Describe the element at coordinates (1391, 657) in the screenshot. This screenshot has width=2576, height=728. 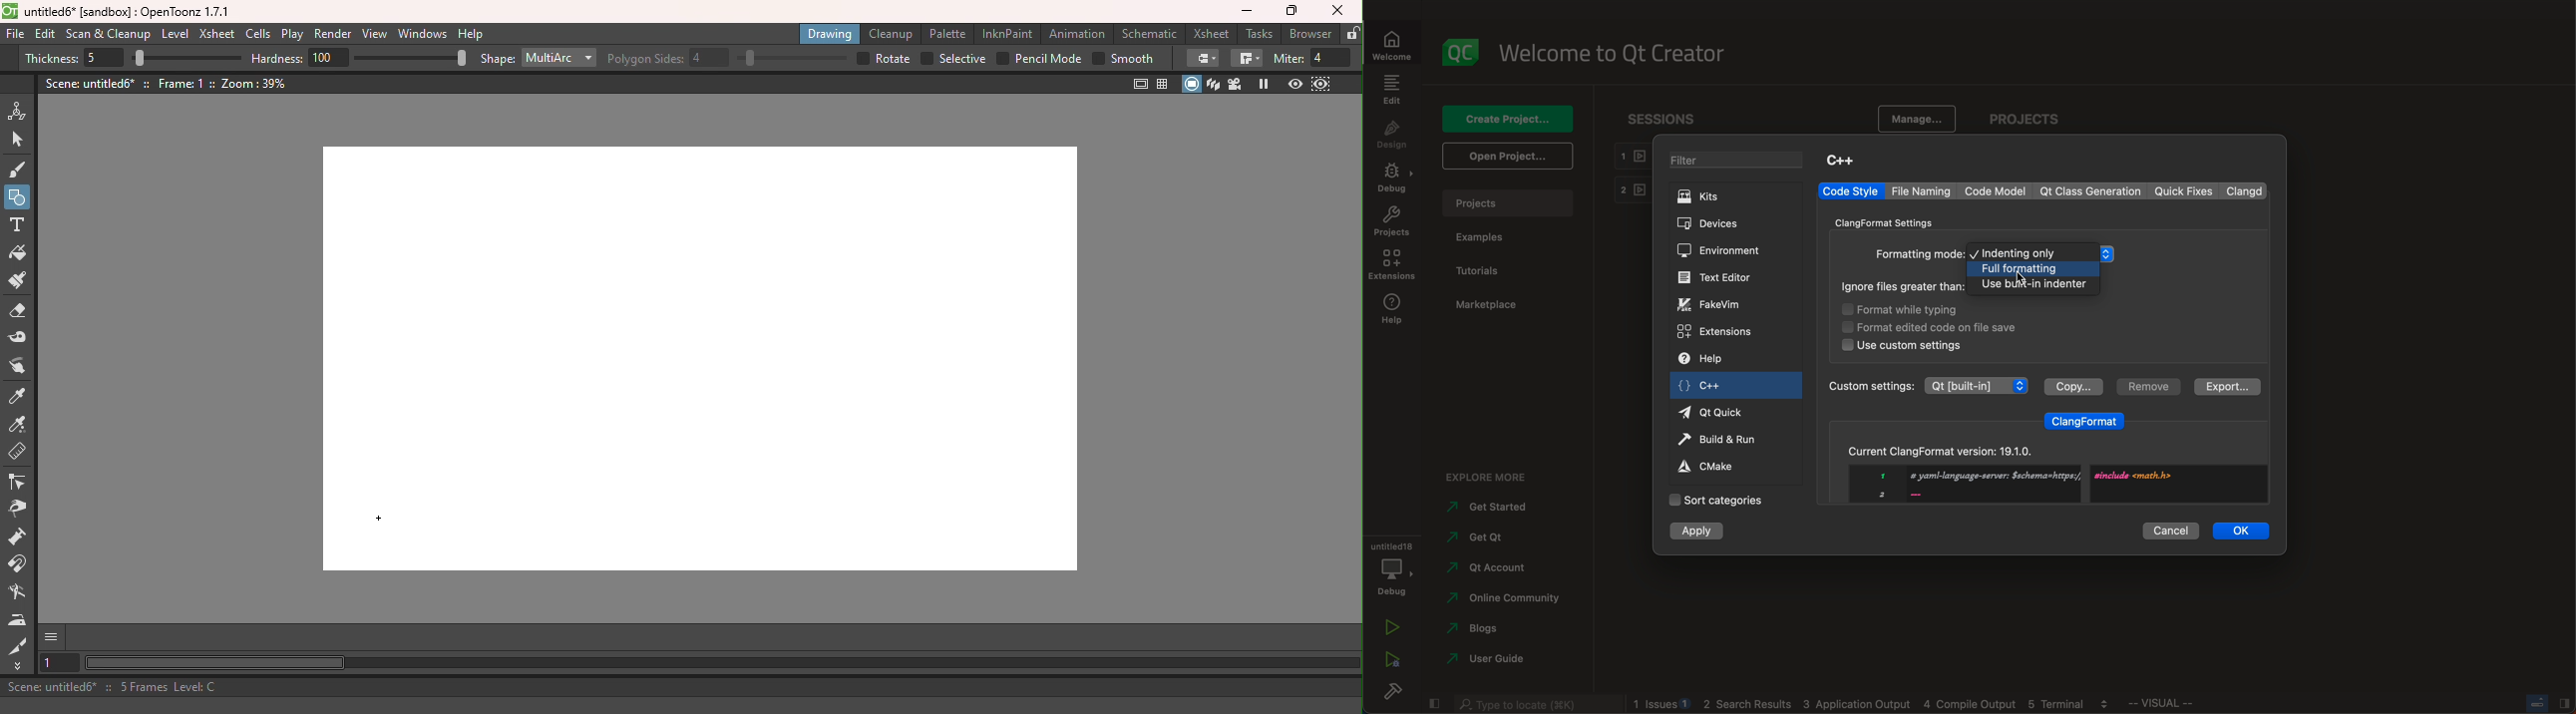
I see `run debug` at that location.